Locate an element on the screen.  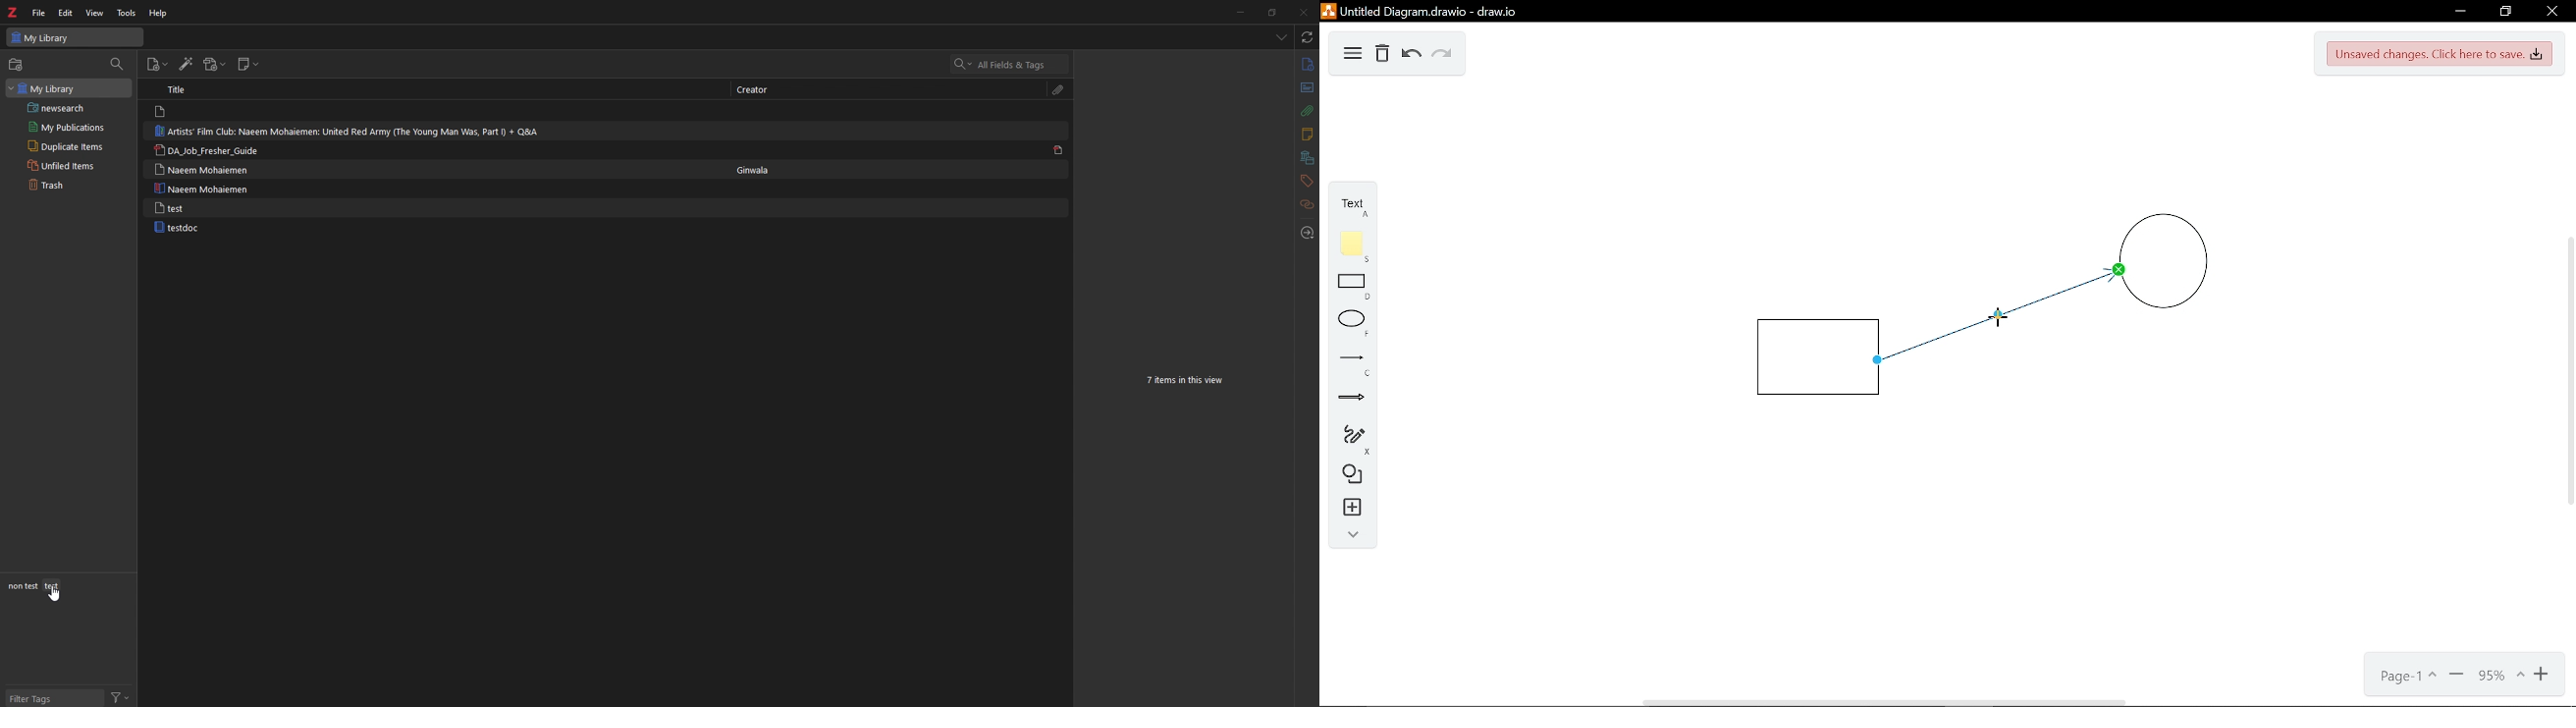
Rectangle is located at coordinates (1348, 287).